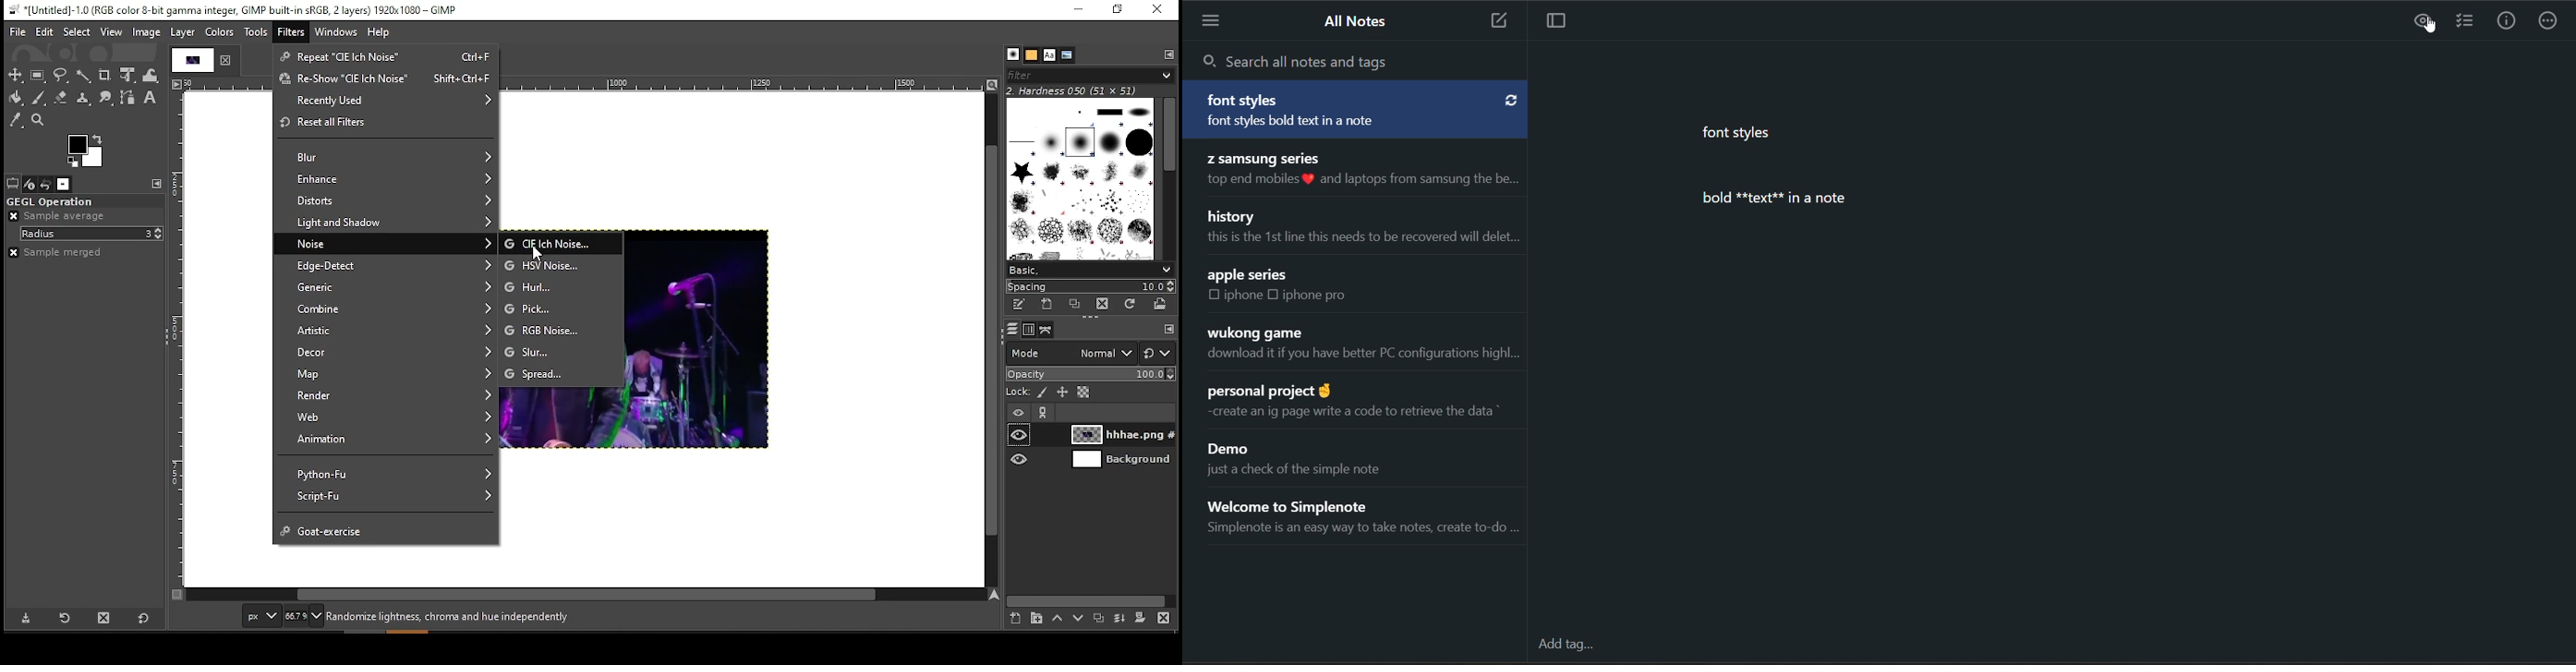  What do you see at coordinates (1009, 331) in the screenshot?
I see `layers` at bounding box center [1009, 331].